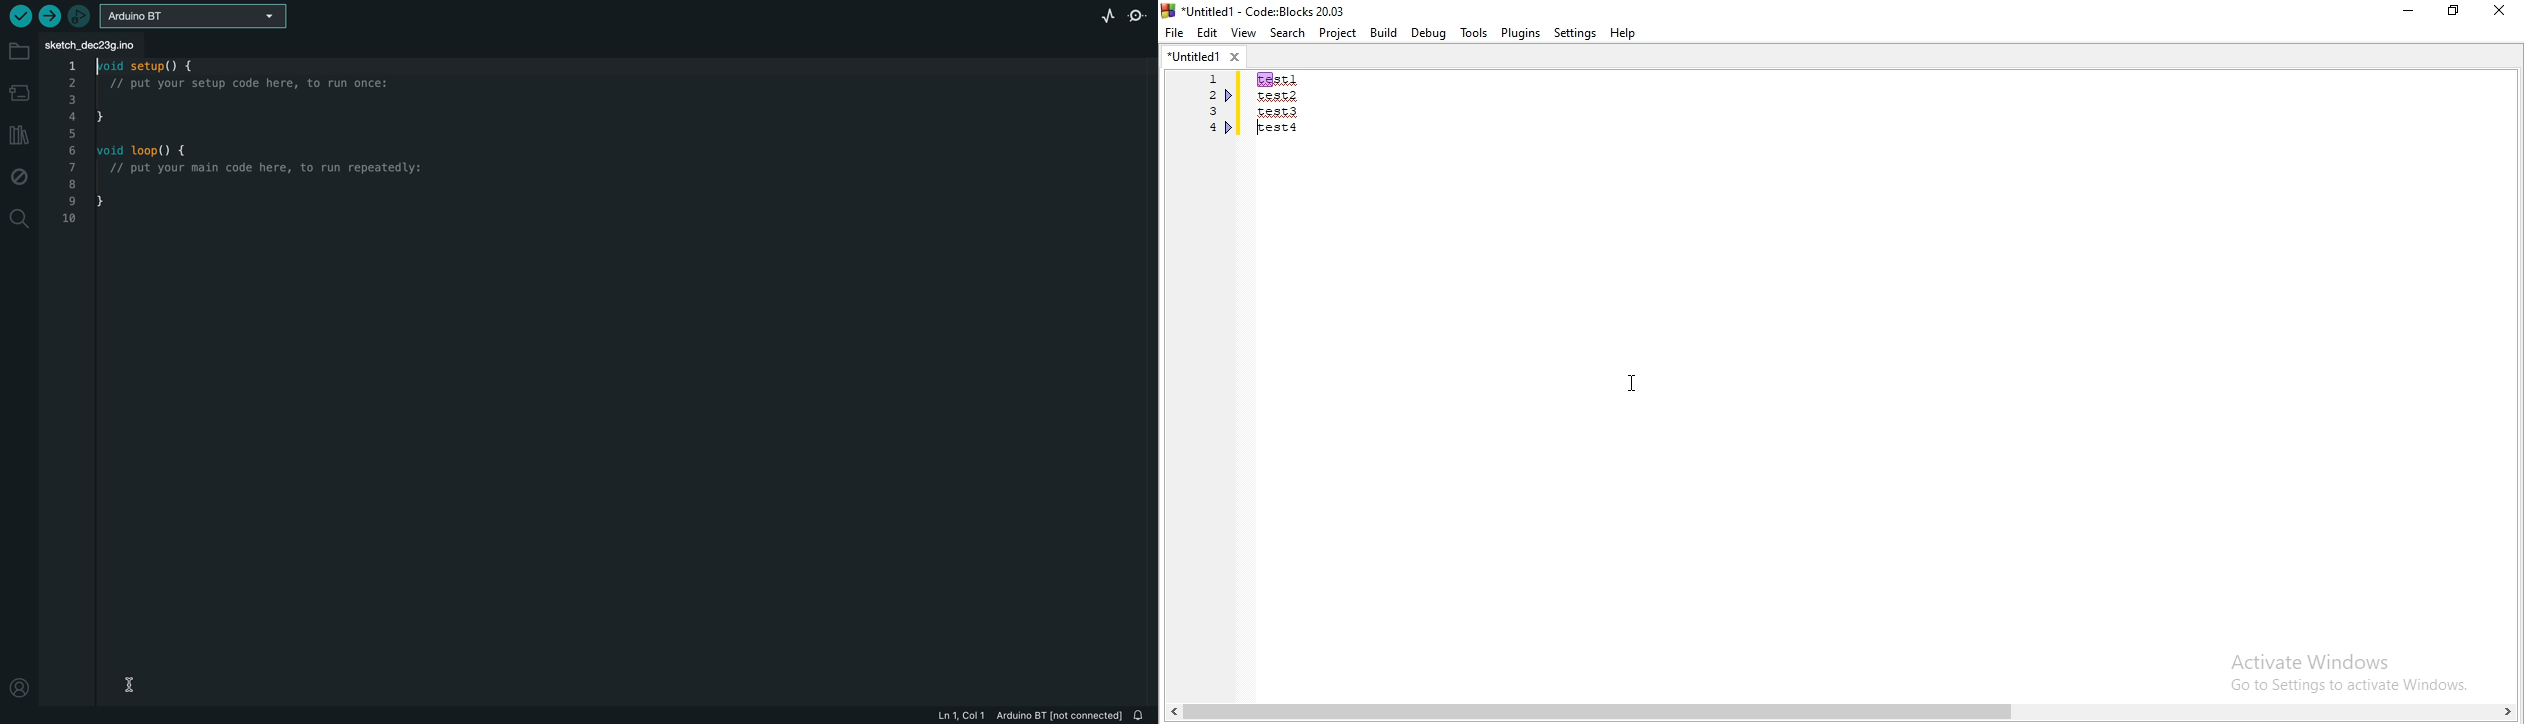 The image size is (2548, 728). Describe the element at coordinates (1520, 32) in the screenshot. I see `Plugins ` at that location.